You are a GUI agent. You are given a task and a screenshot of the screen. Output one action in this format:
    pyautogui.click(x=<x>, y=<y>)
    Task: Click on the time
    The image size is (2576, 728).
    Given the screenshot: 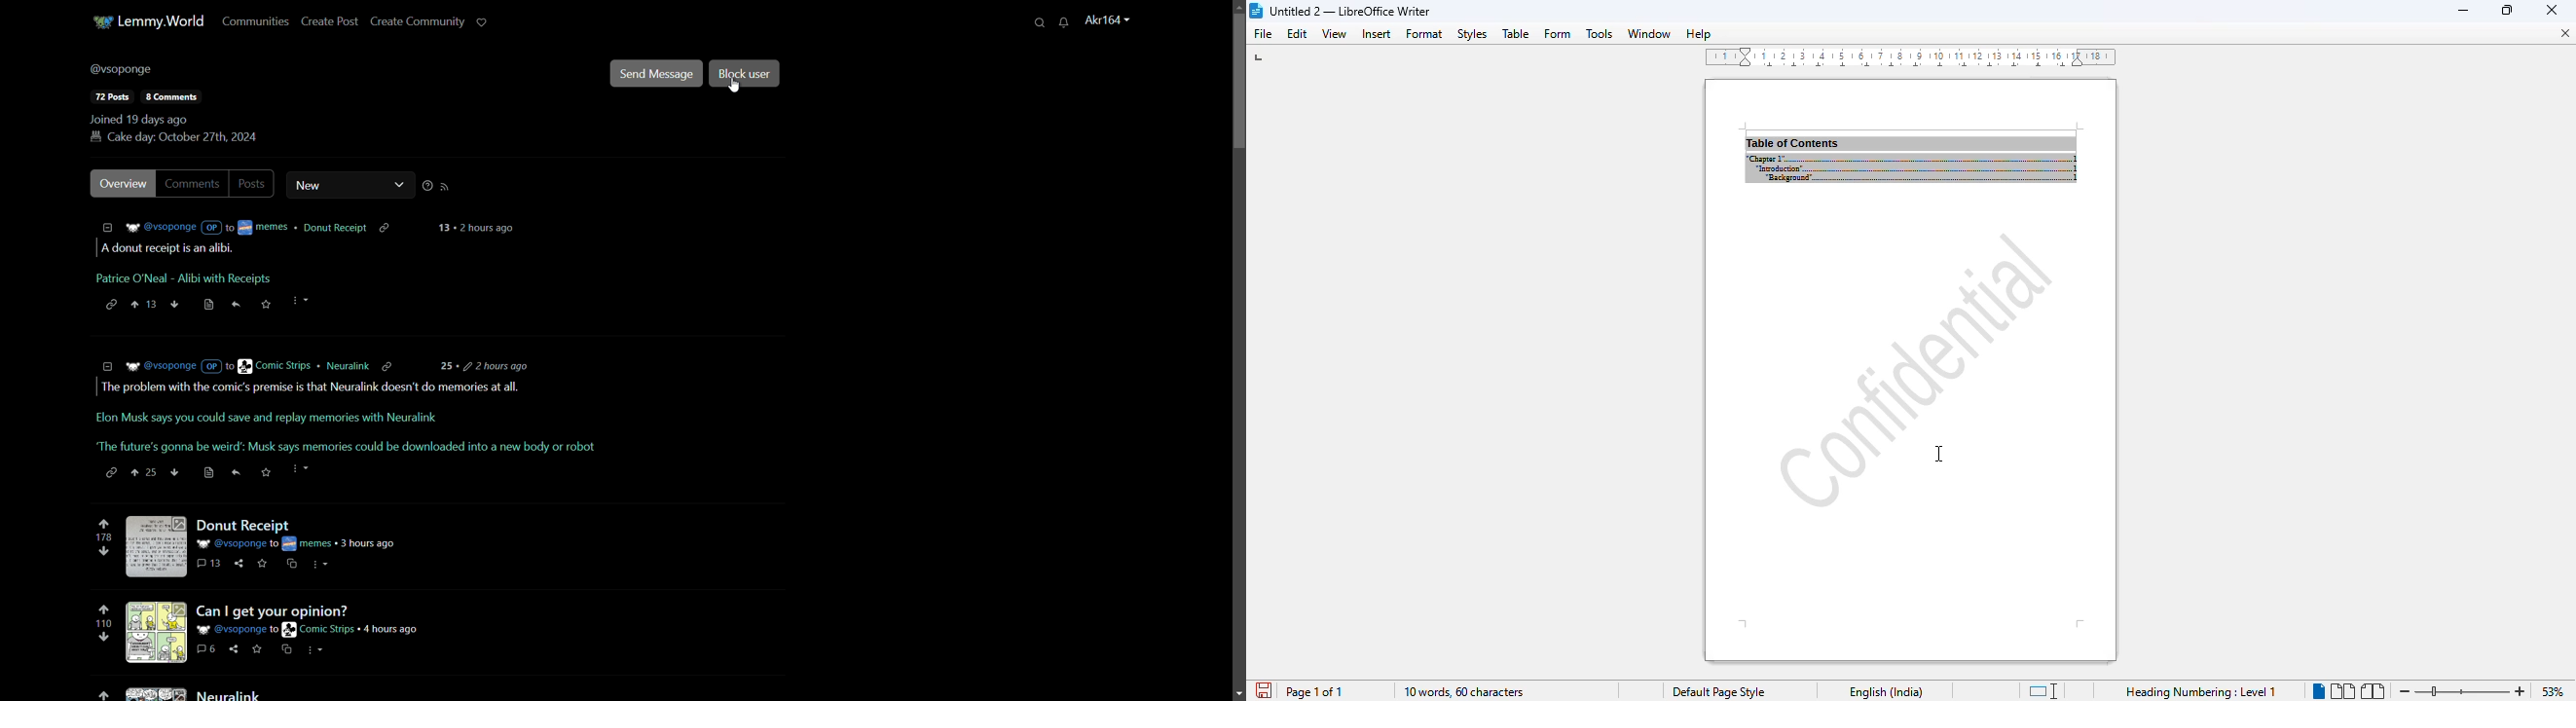 What is the action you would take?
    pyautogui.click(x=489, y=366)
    